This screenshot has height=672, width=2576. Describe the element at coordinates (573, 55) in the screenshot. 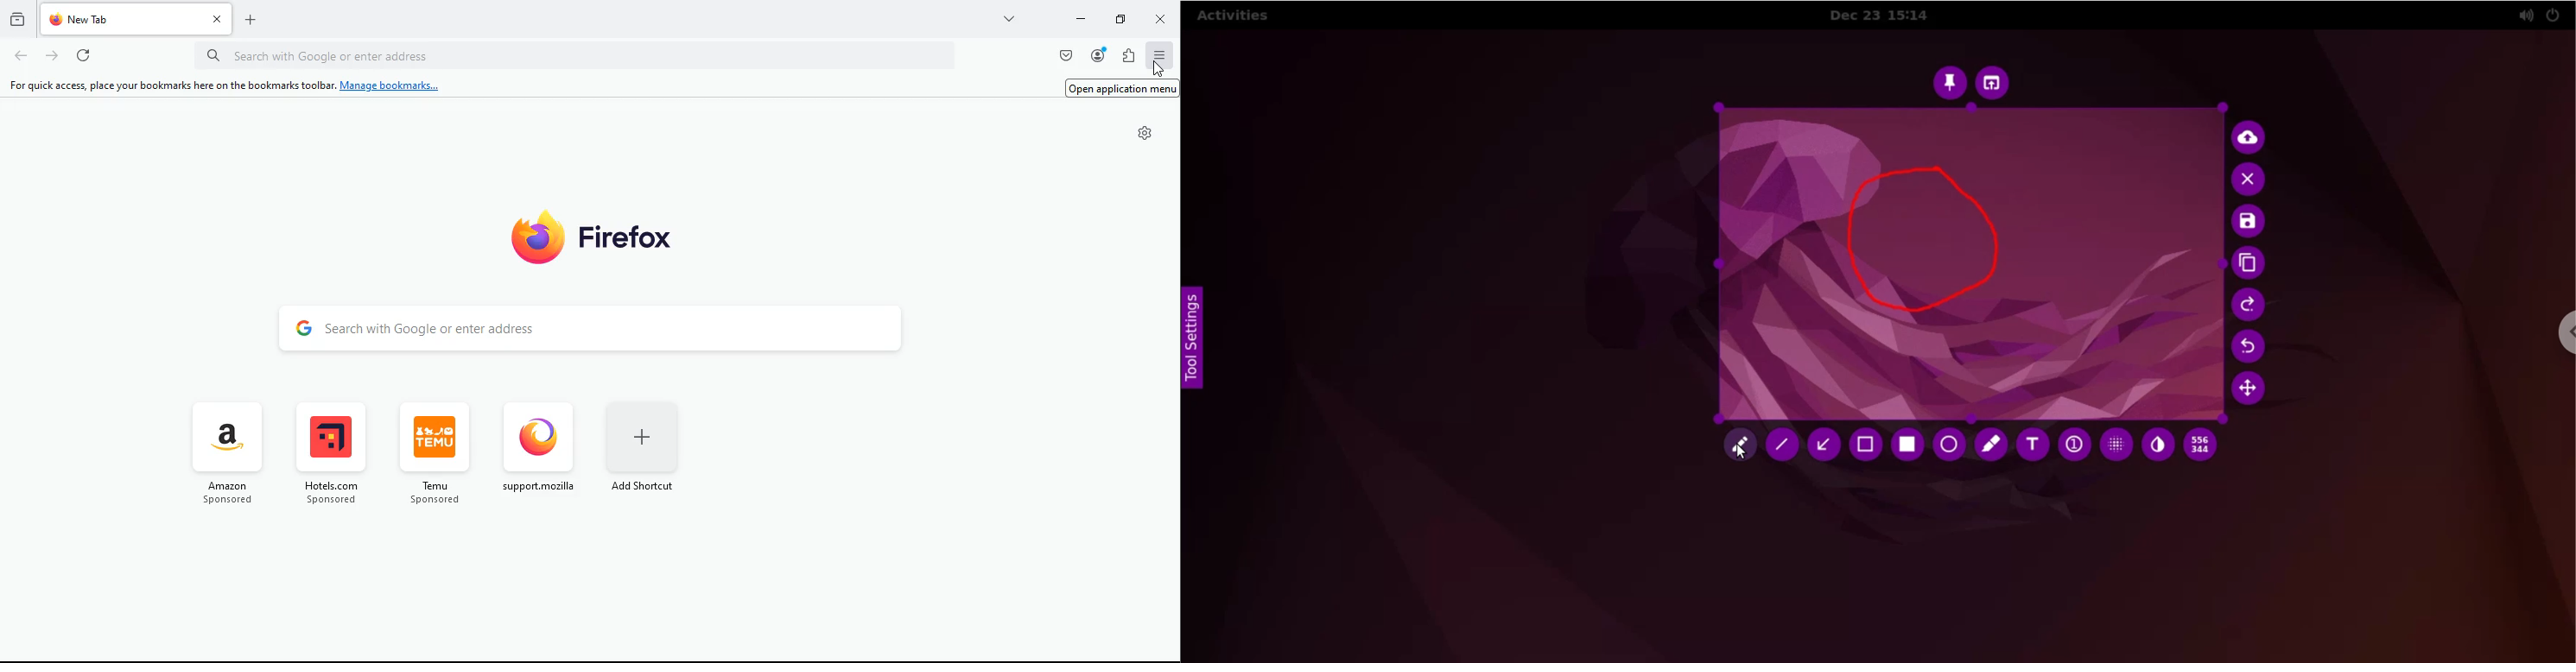

I see `Search with Google or enter address` at that location.